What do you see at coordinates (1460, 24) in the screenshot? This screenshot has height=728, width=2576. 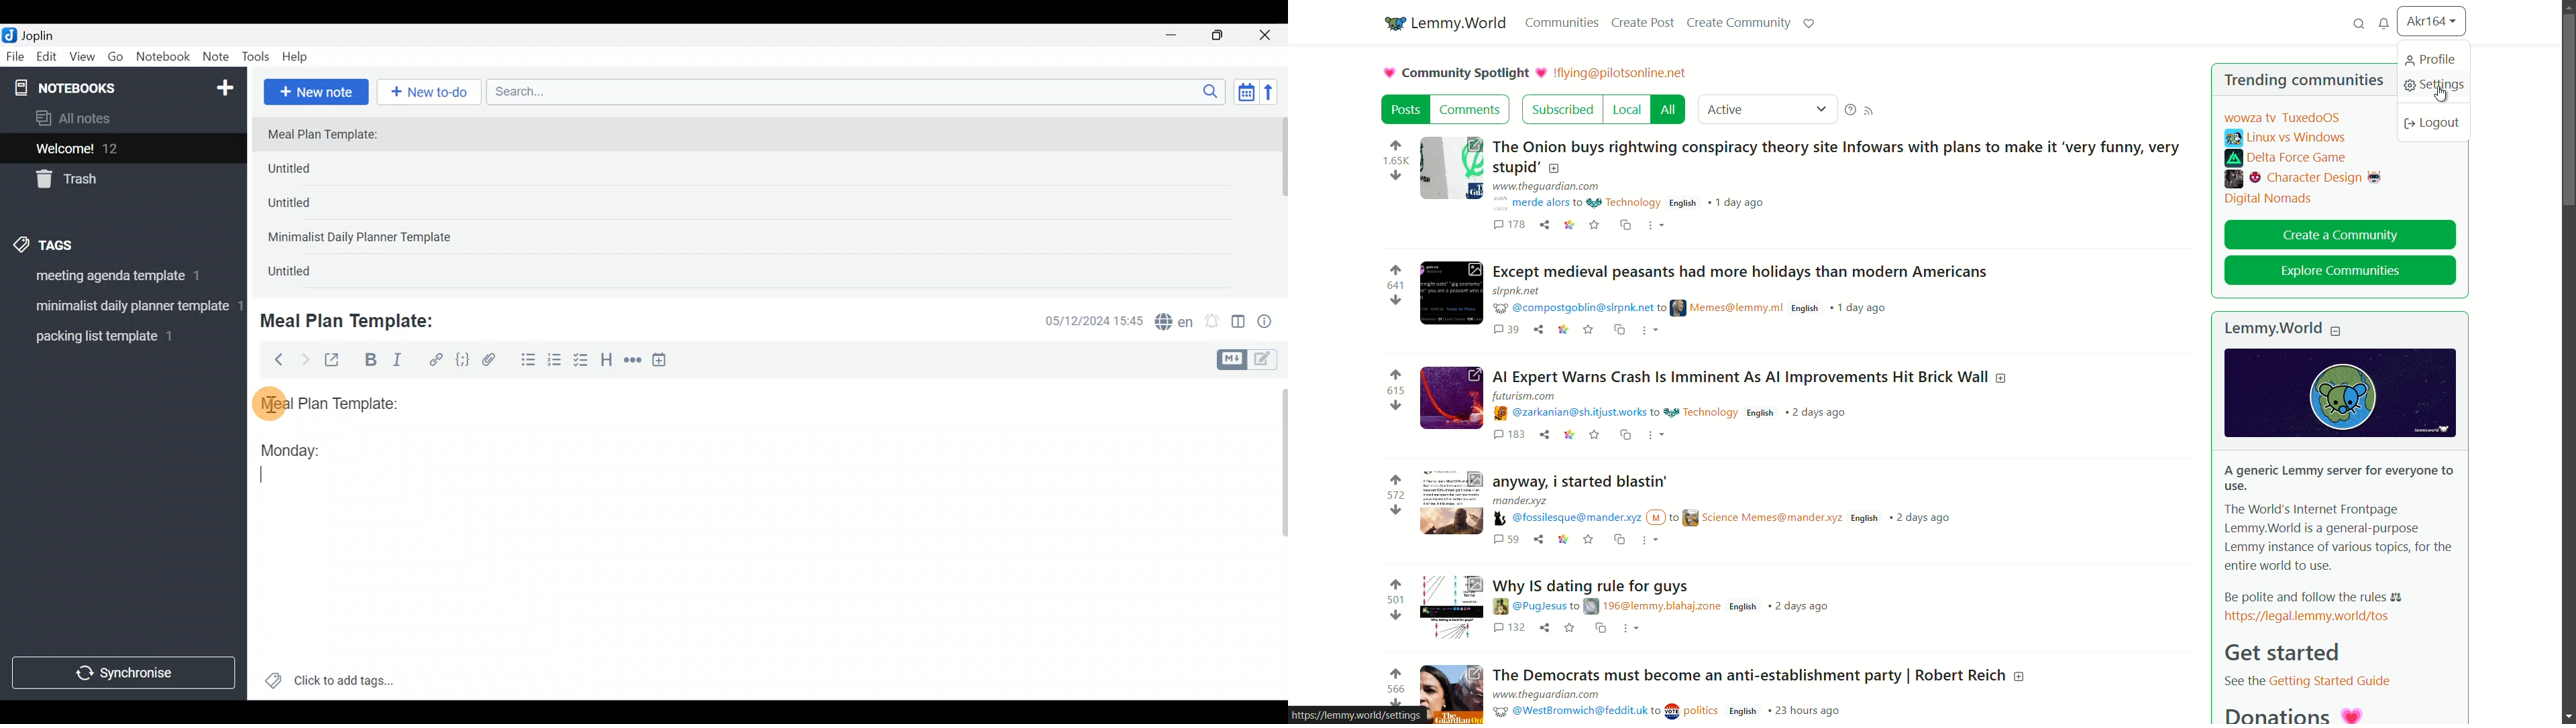 I see `server name` at bounding box center [1460, 24].